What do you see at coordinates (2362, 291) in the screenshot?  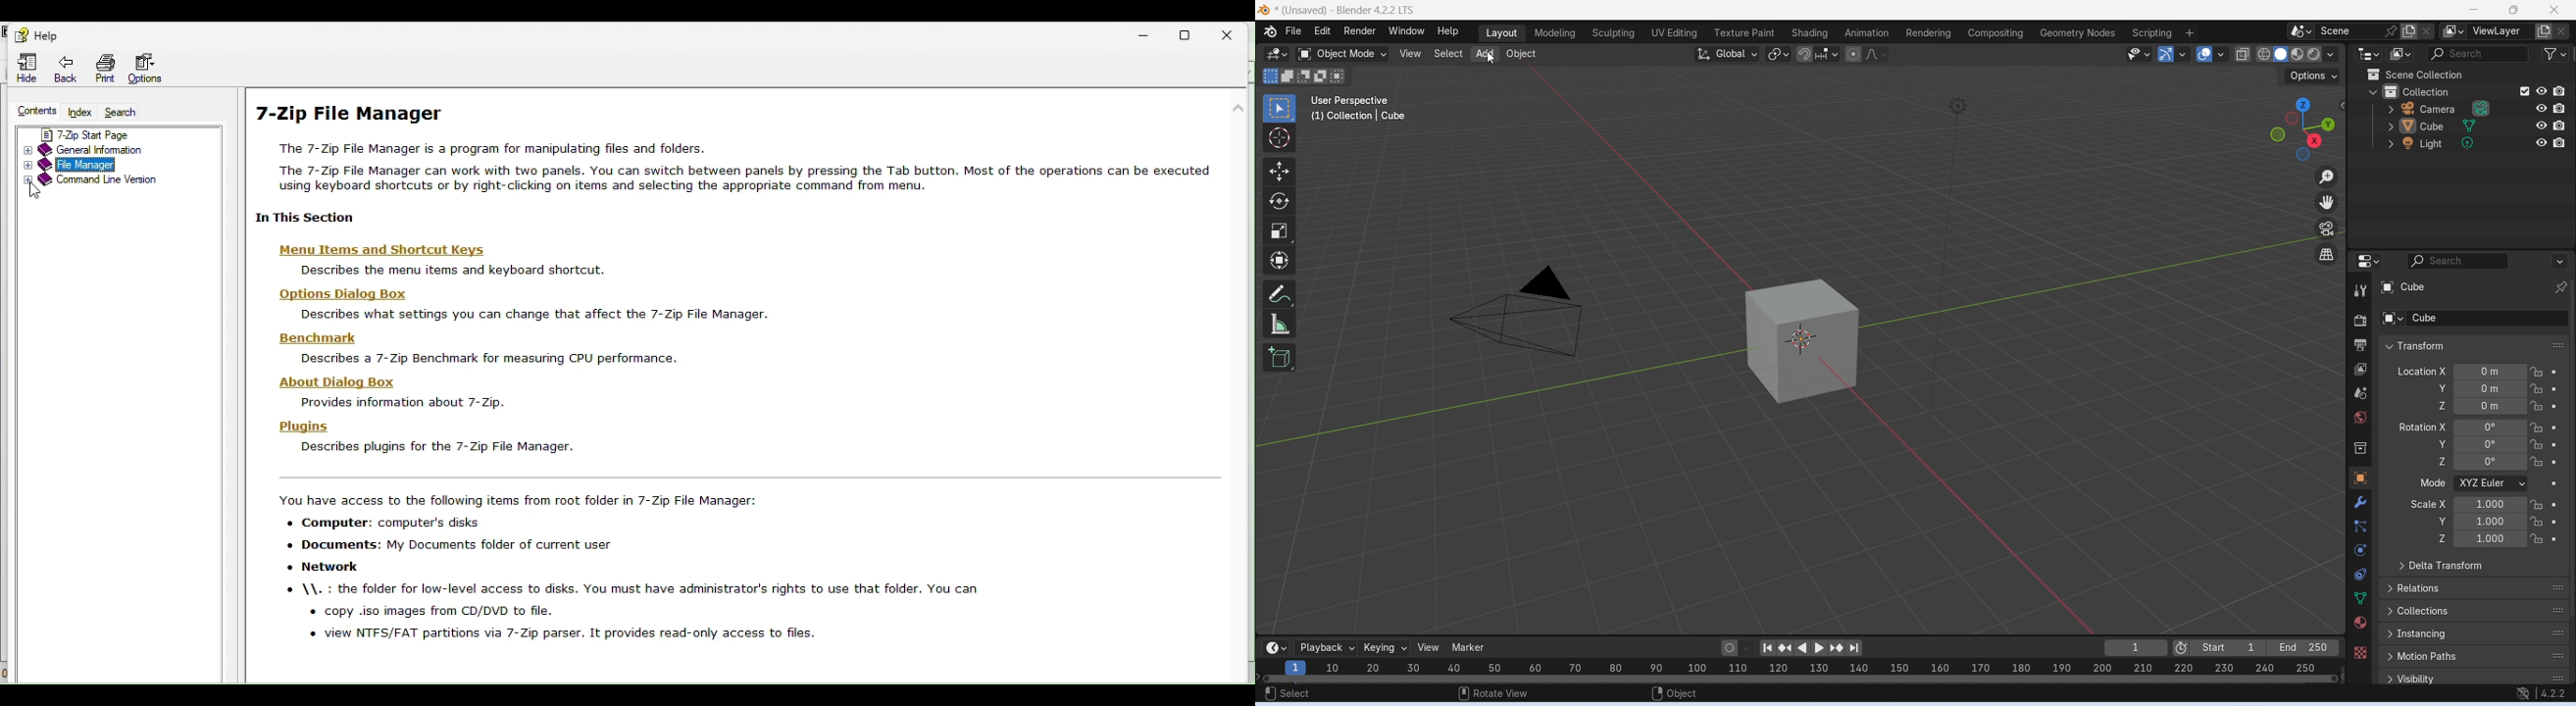 I see `tool` at bounding box center [2362, 291].